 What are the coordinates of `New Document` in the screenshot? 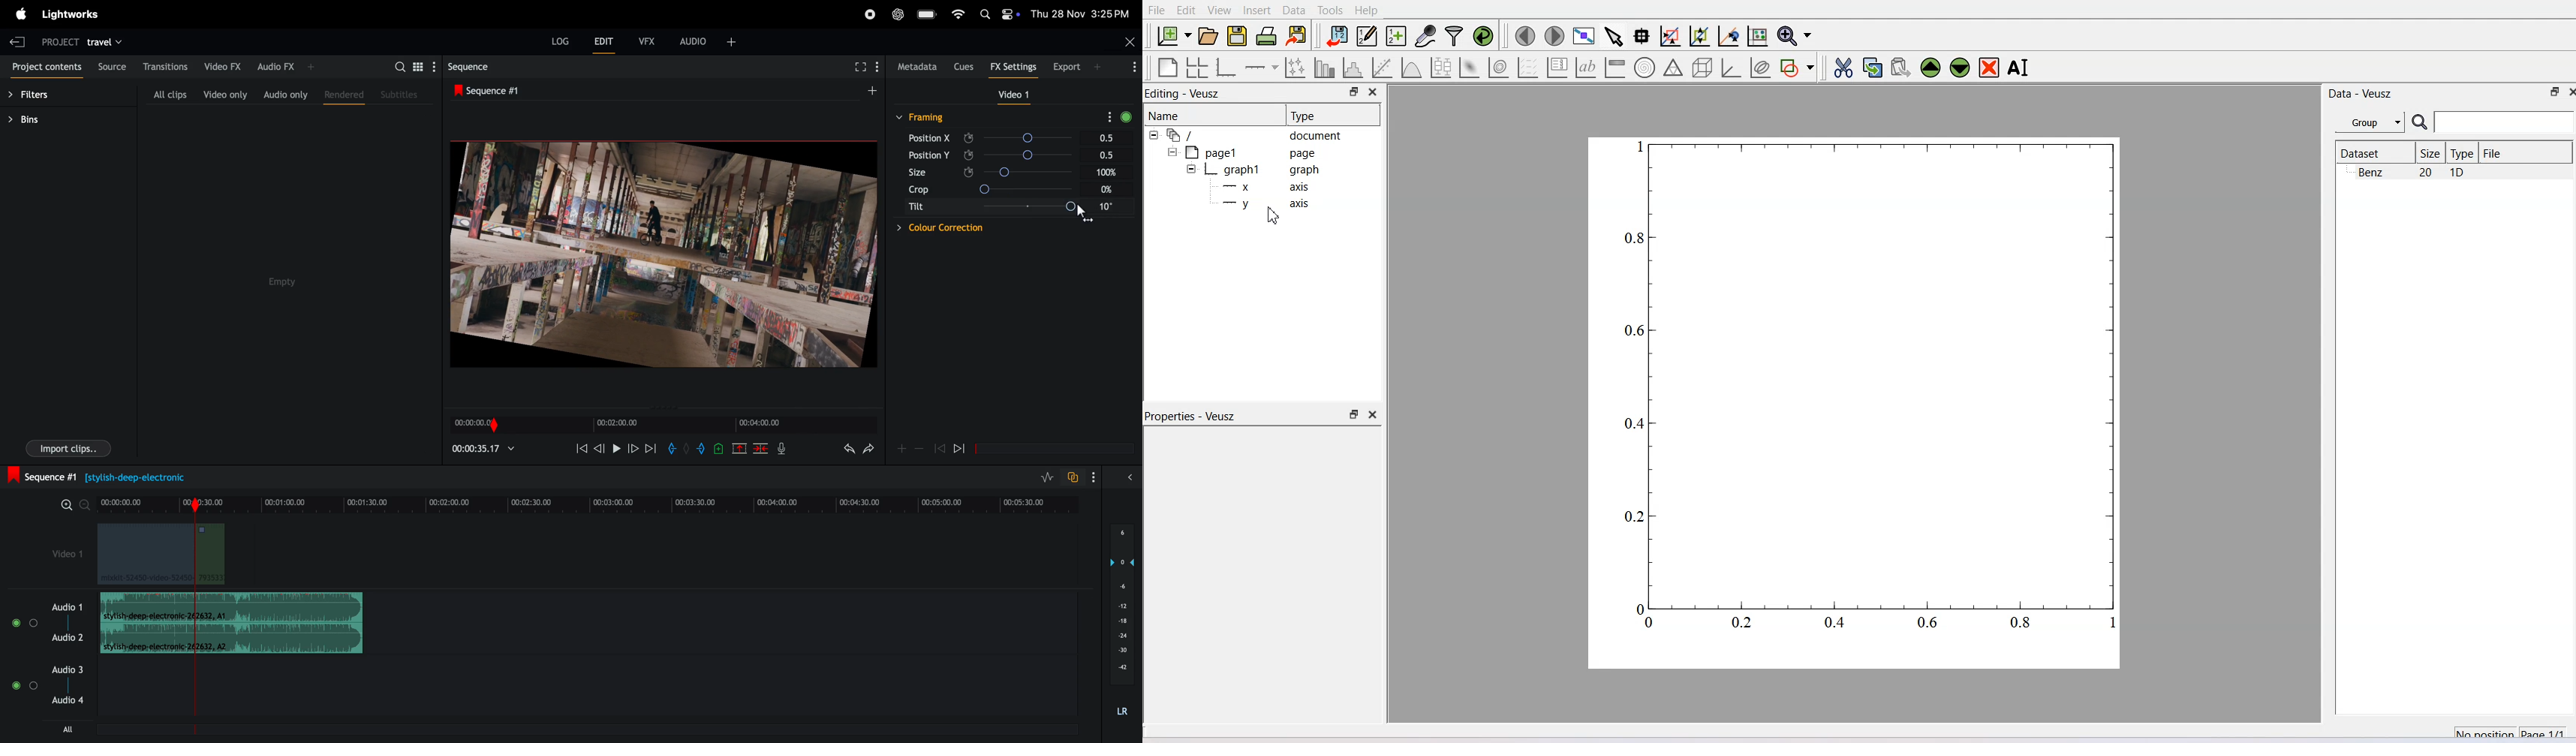 It's located at (1173, 35).